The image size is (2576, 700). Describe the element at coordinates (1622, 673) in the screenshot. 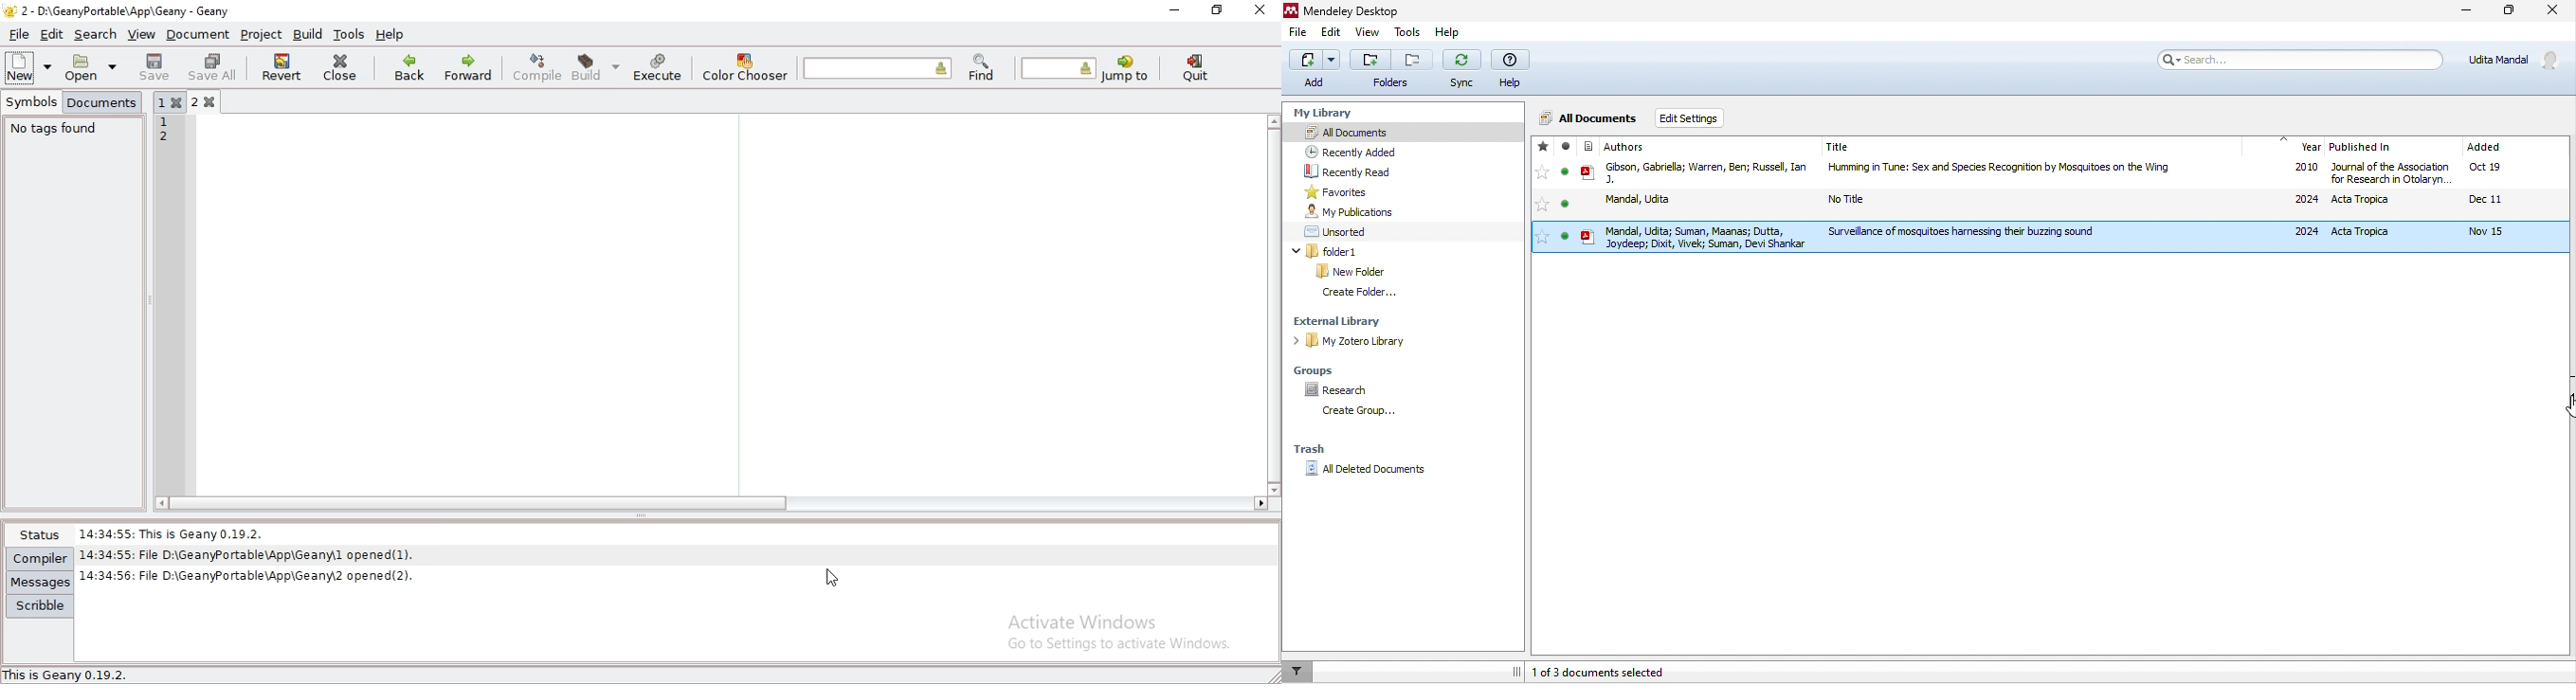

I see `1 of 3 documents selected` at that location.